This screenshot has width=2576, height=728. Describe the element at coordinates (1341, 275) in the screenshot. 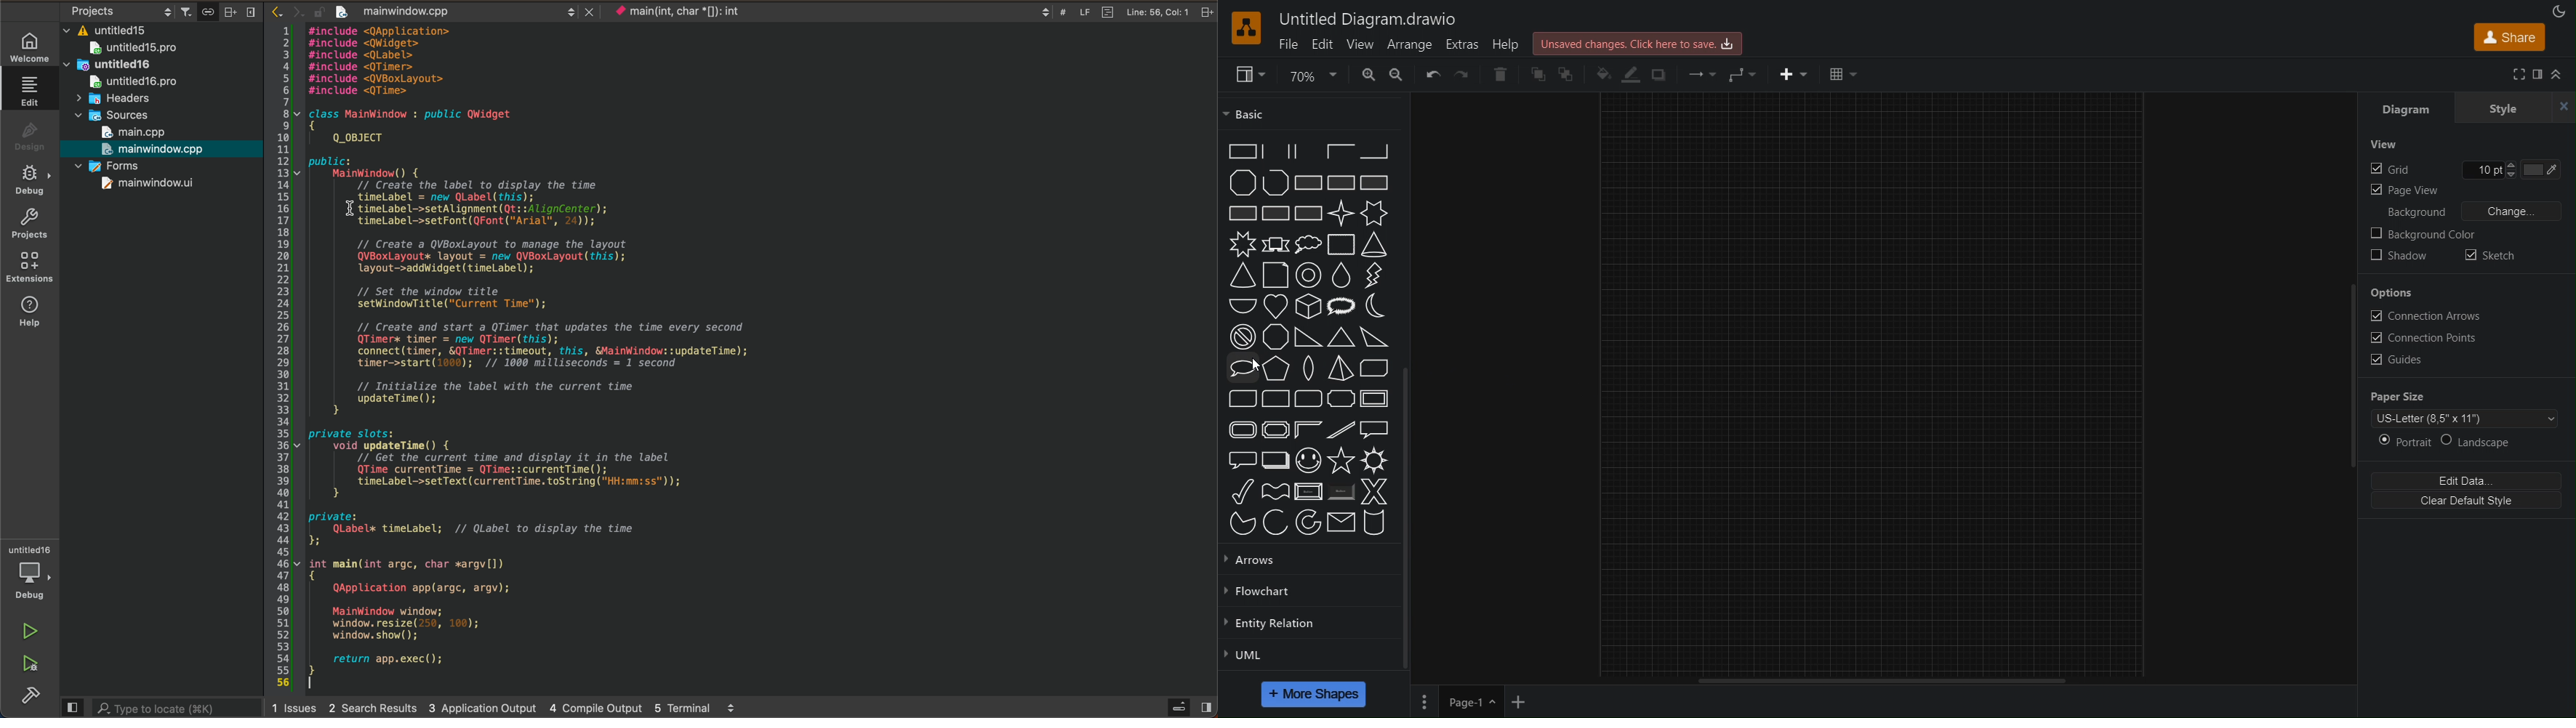

I see `Drop` at that location.